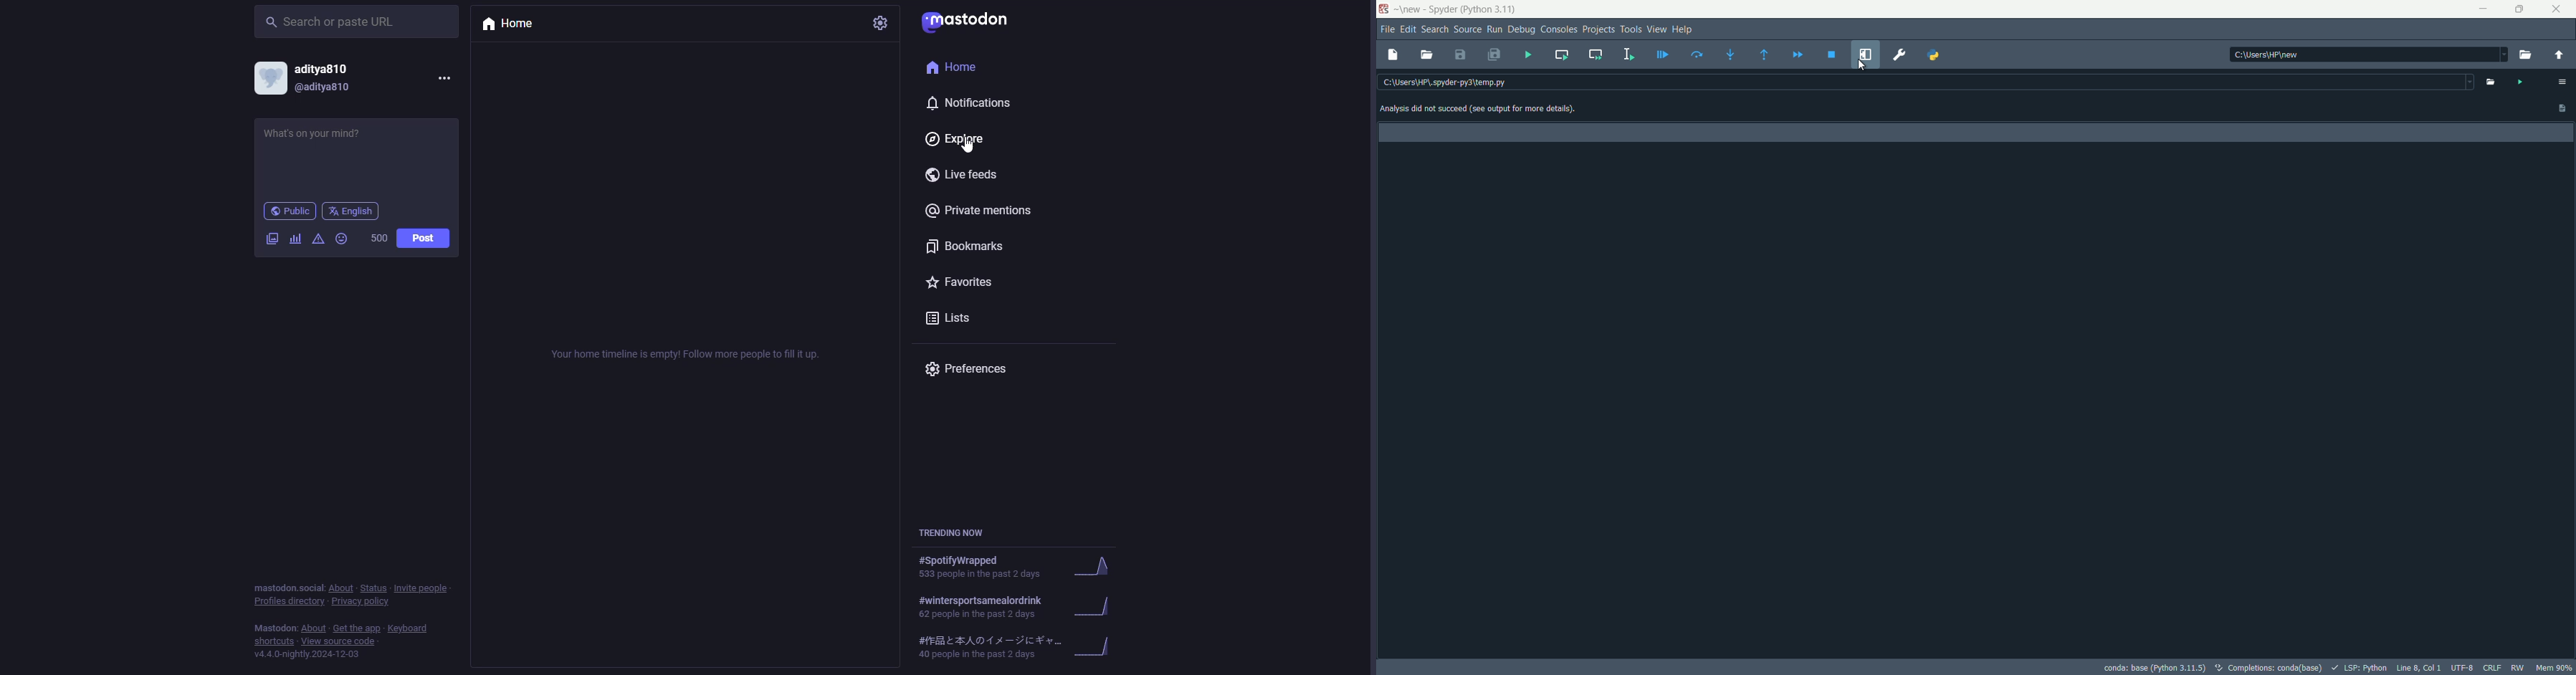  I want to click on file encoding, so click(2463, 667).